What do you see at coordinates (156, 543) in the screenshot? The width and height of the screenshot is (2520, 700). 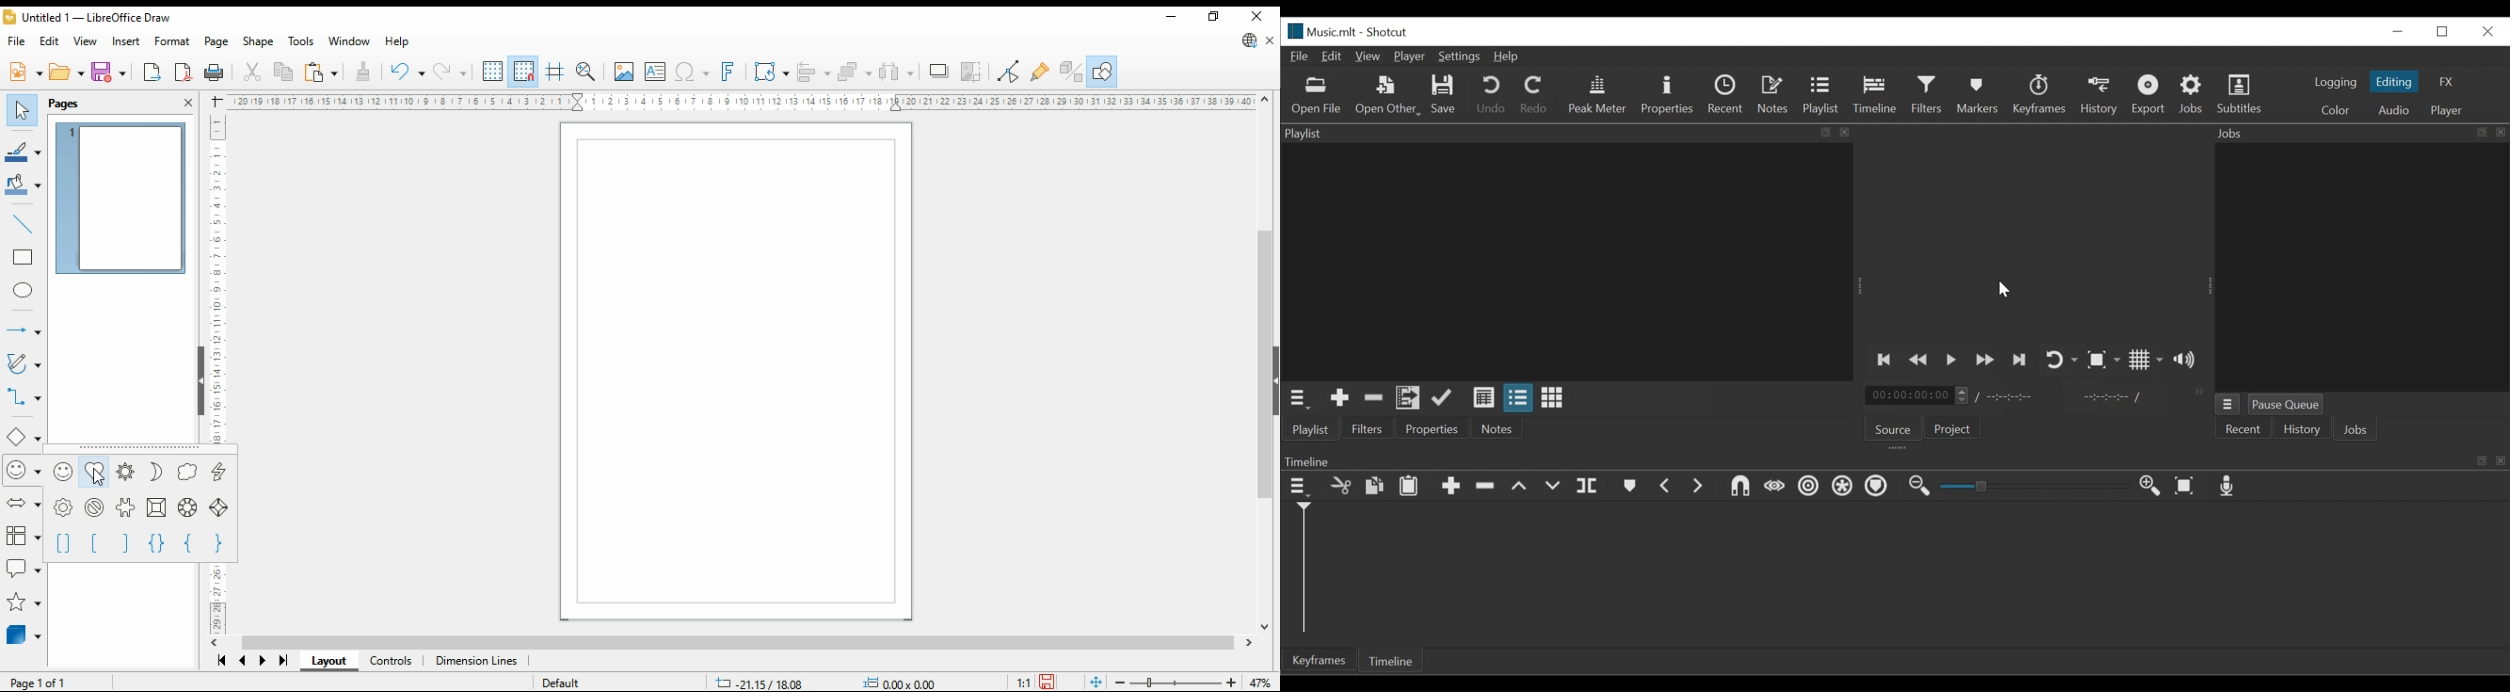 I see `double brace` at bounding box center [156, 543].